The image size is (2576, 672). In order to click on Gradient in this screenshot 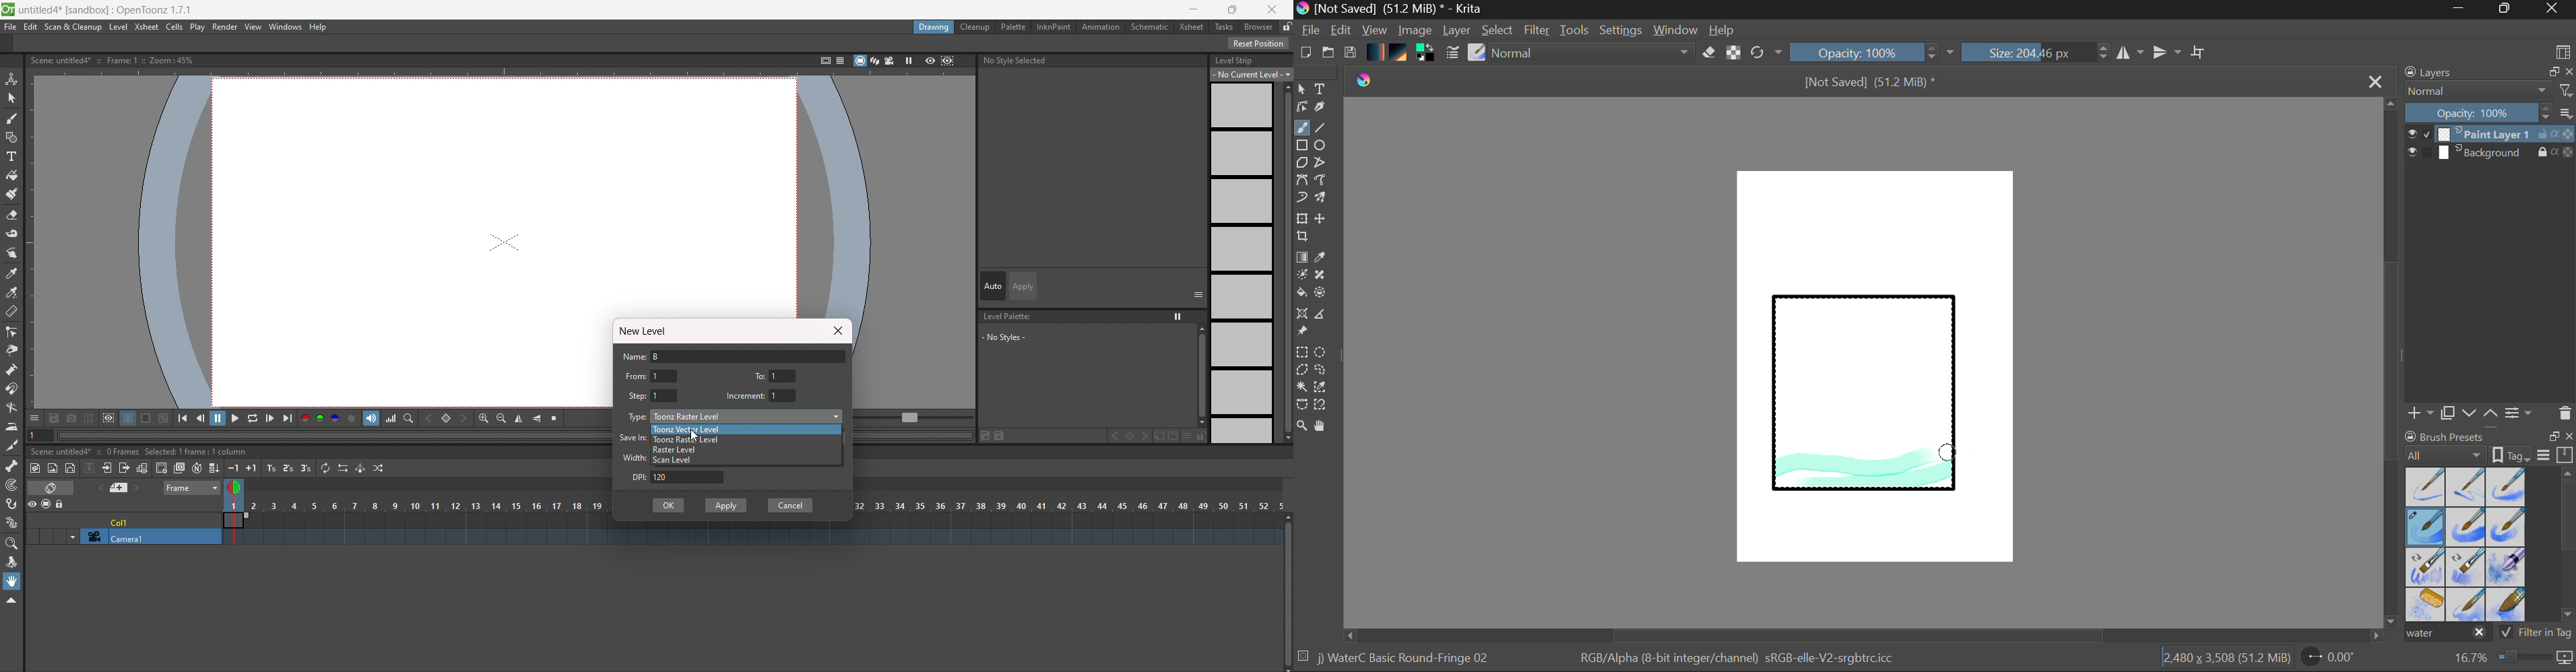, I will do `click(1374, 51)`.